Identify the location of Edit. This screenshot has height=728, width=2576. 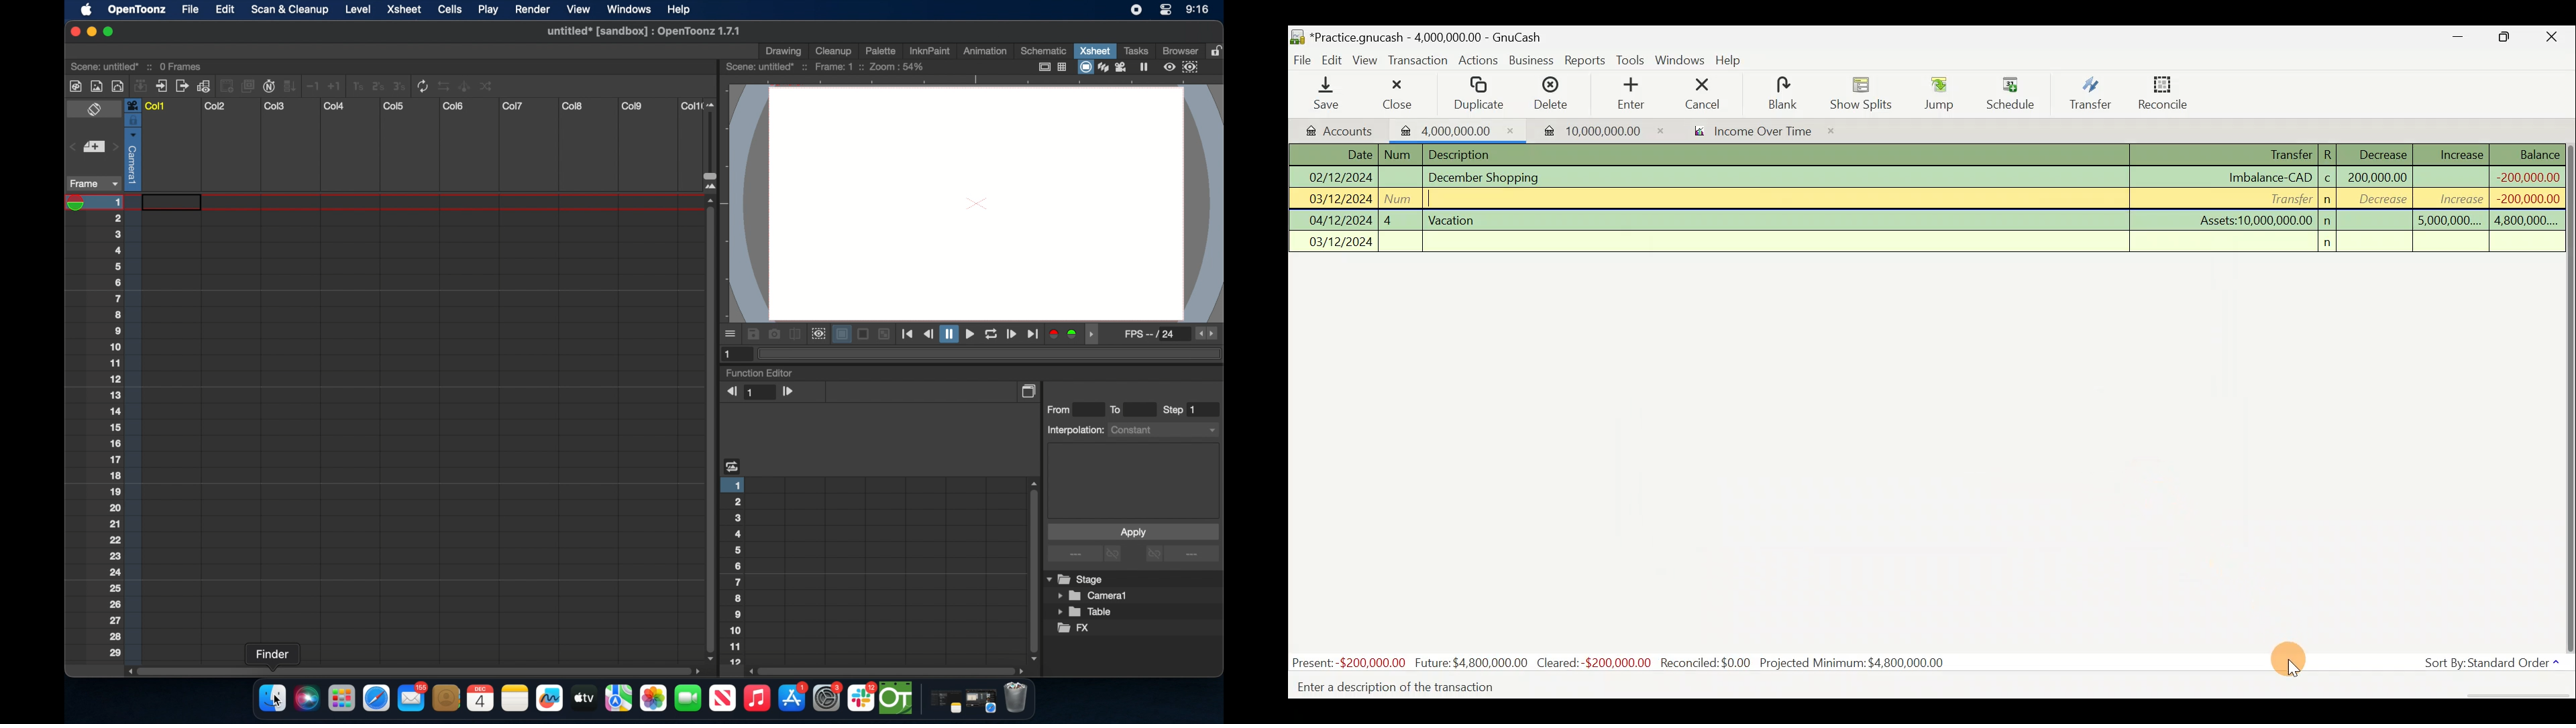
(1334, 60).